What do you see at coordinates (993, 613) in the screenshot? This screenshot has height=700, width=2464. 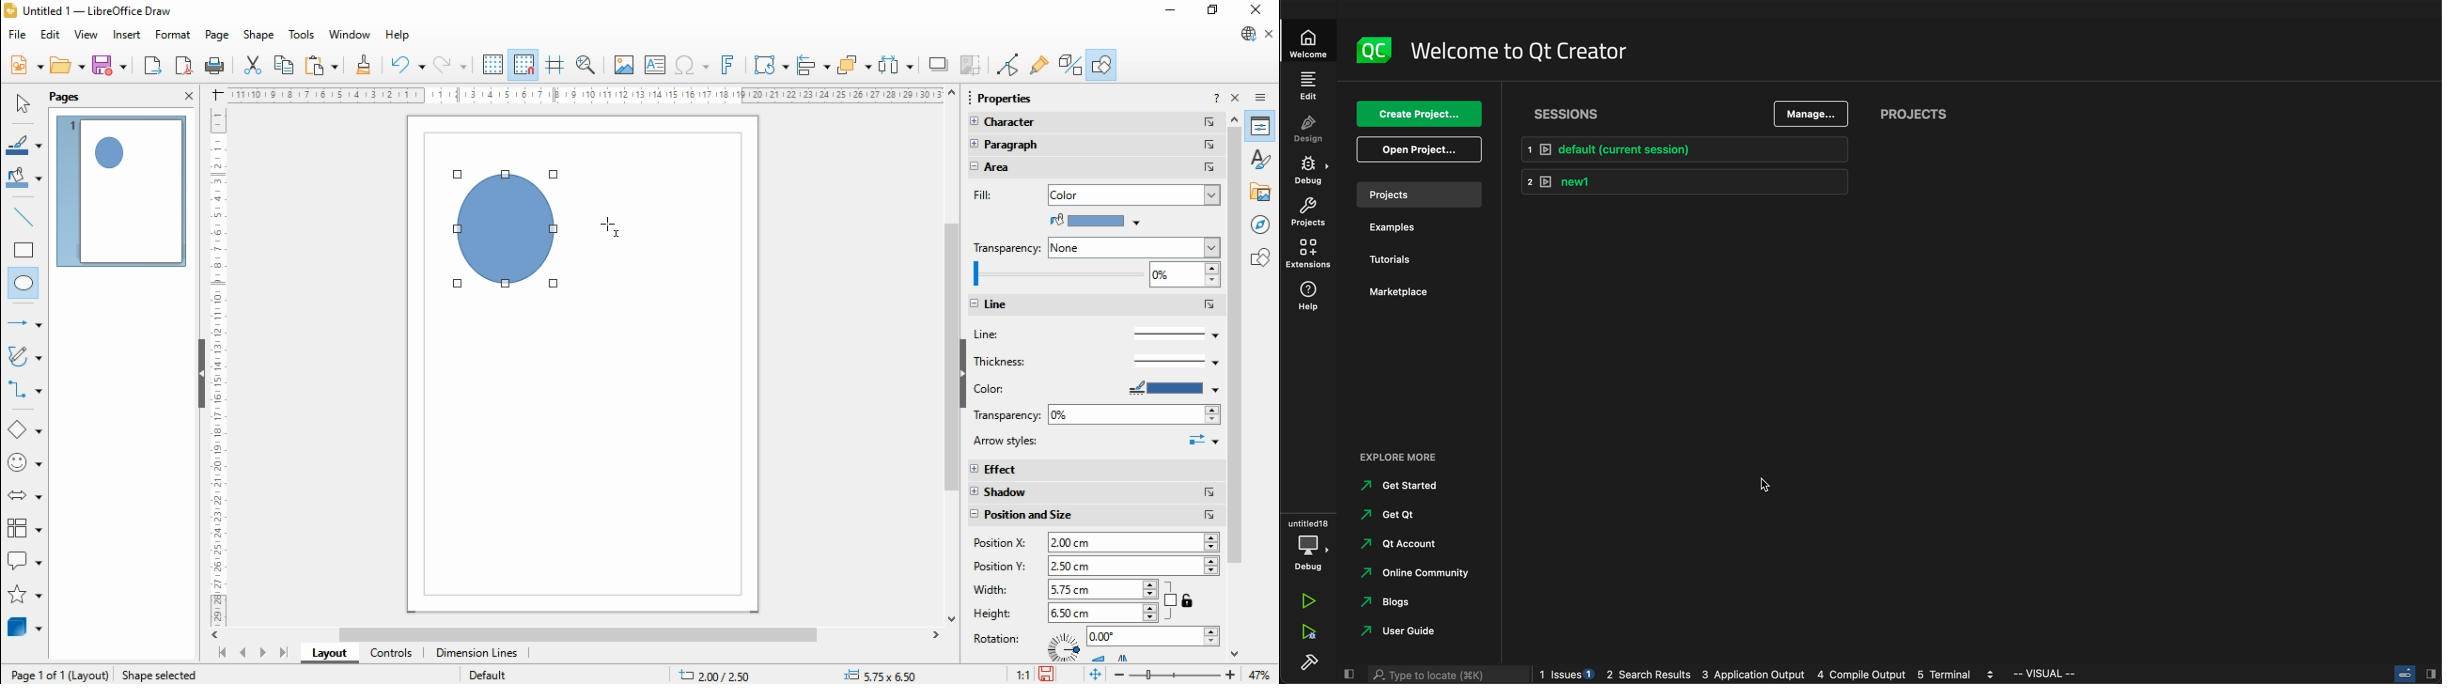 I see `height` at bounding box center [993, 613].